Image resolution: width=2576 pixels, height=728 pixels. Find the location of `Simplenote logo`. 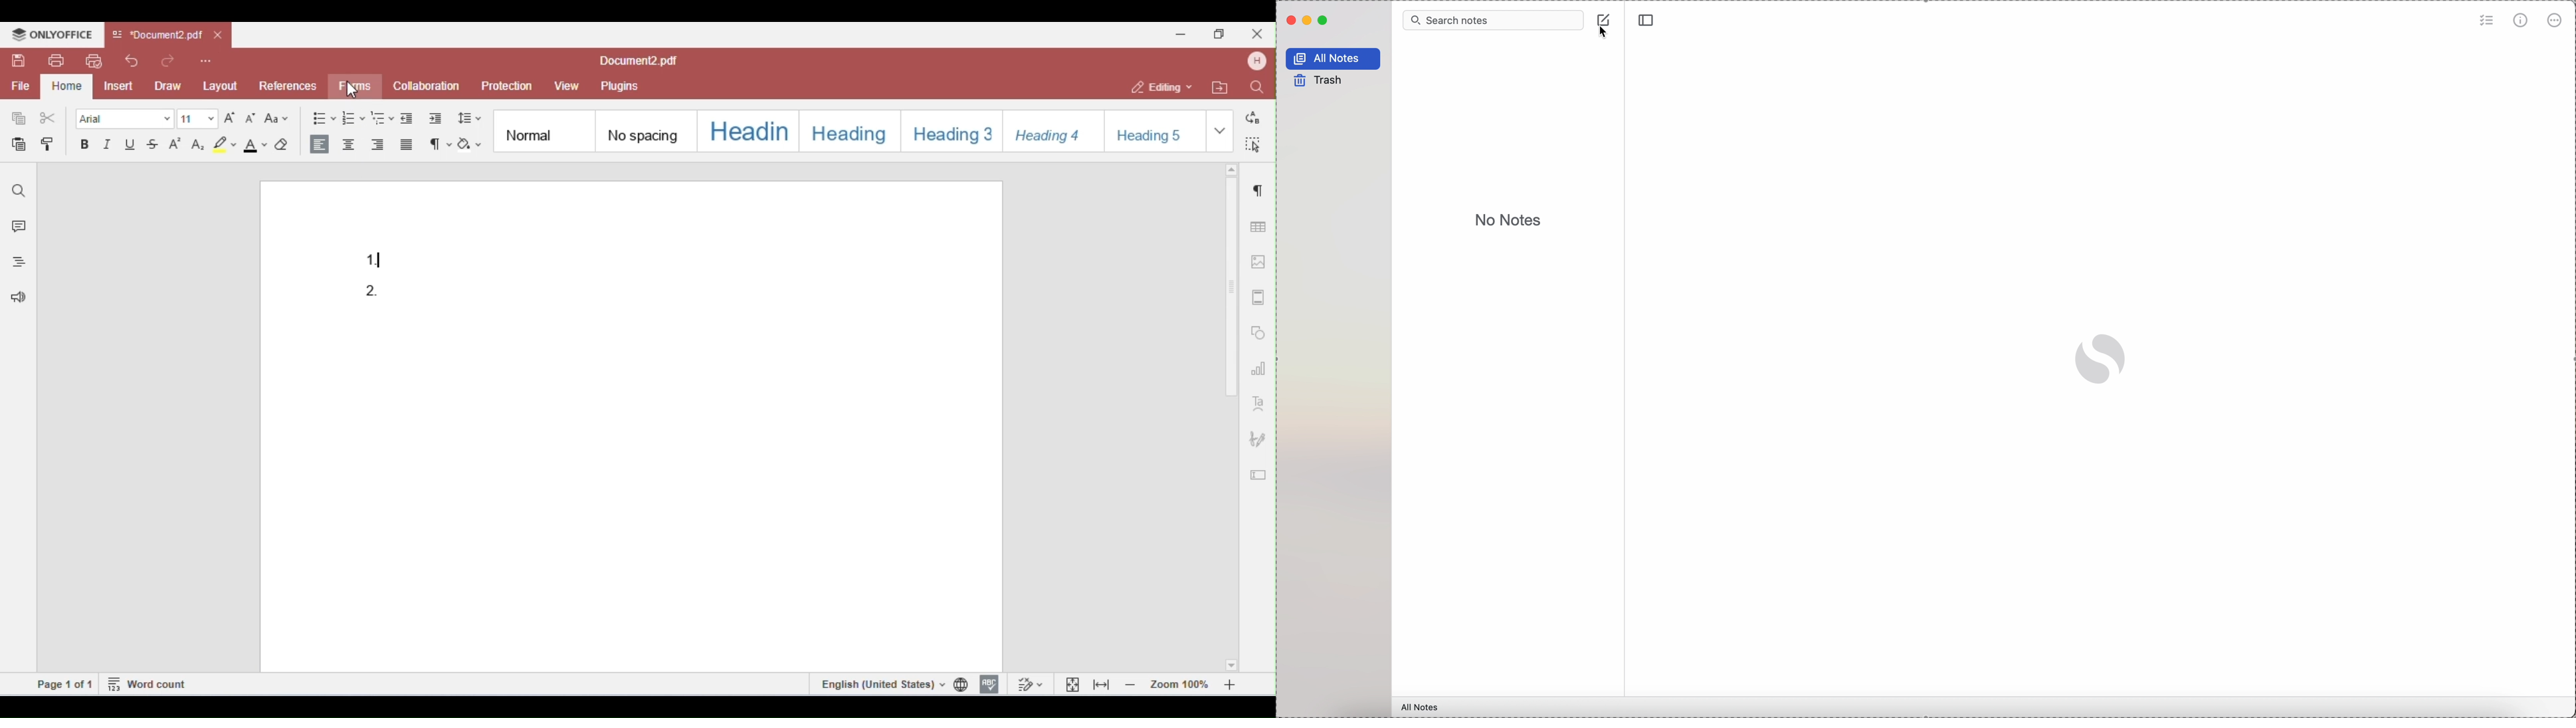

Simplenote logo is located at coordinates (2101, 359).